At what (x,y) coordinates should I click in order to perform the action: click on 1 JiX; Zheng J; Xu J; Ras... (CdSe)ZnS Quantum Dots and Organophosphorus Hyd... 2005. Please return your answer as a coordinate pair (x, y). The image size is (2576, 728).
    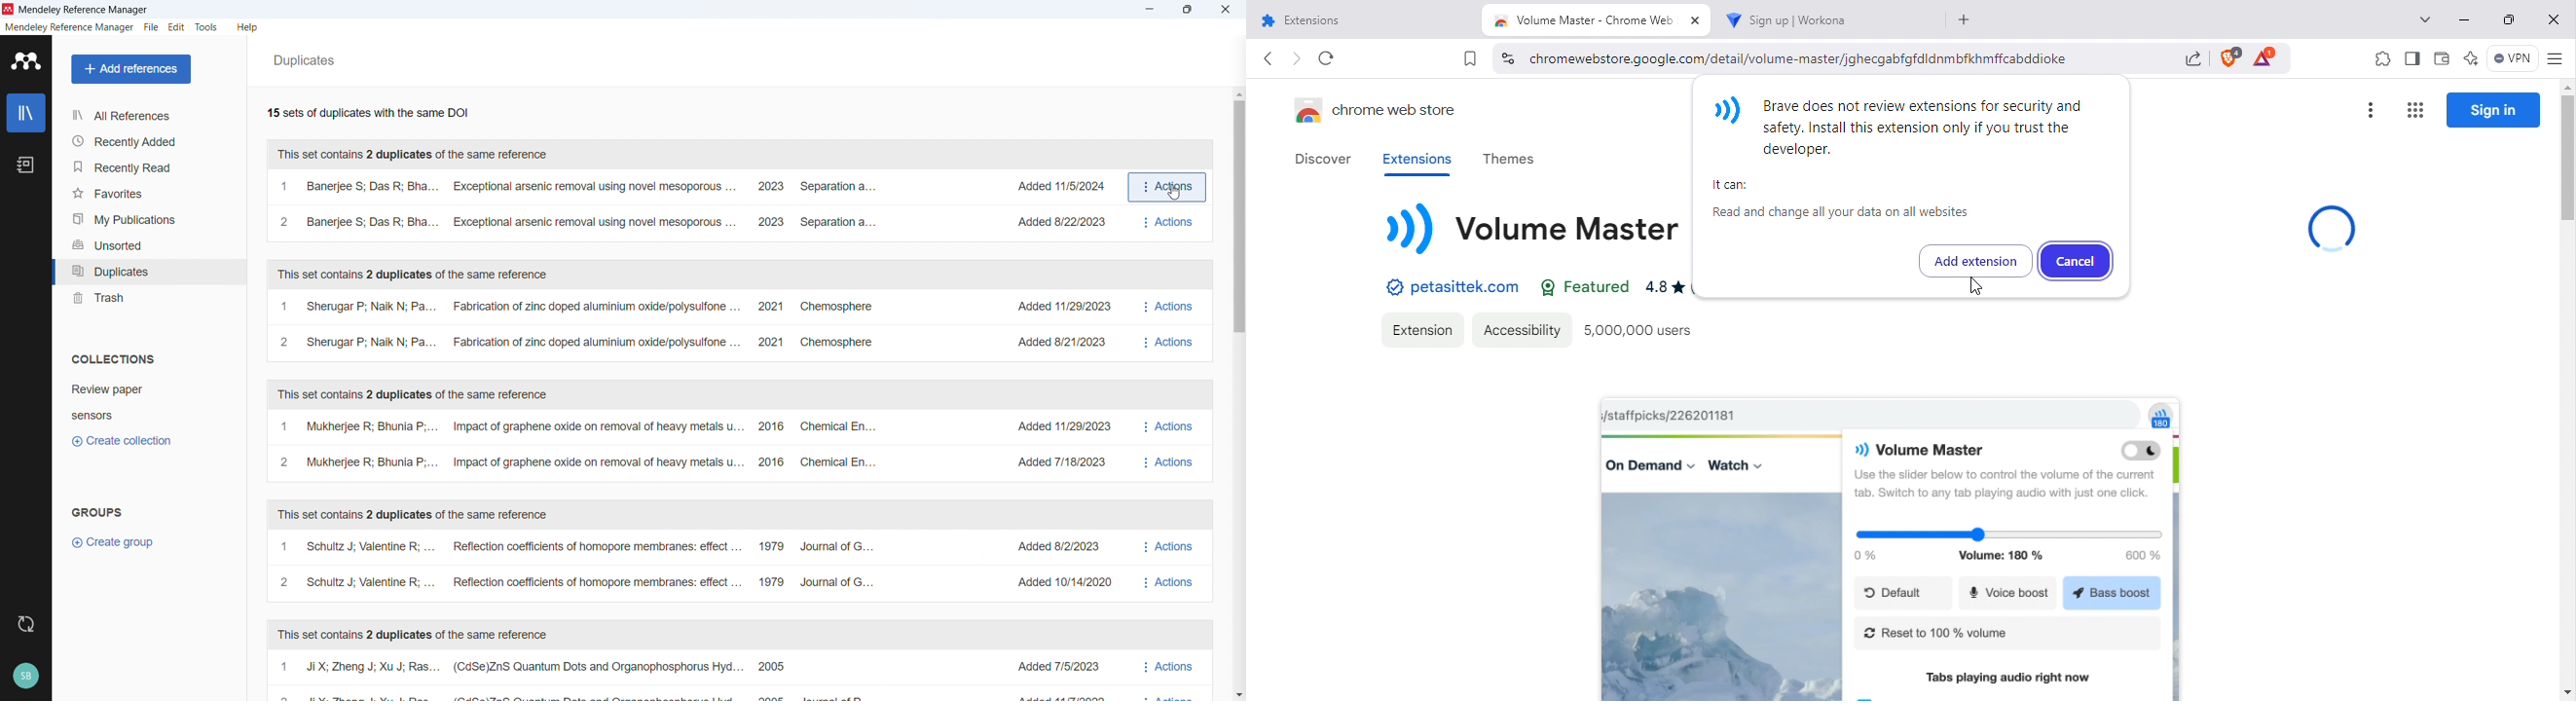
    Looking at the image, I should click on (544, 668).